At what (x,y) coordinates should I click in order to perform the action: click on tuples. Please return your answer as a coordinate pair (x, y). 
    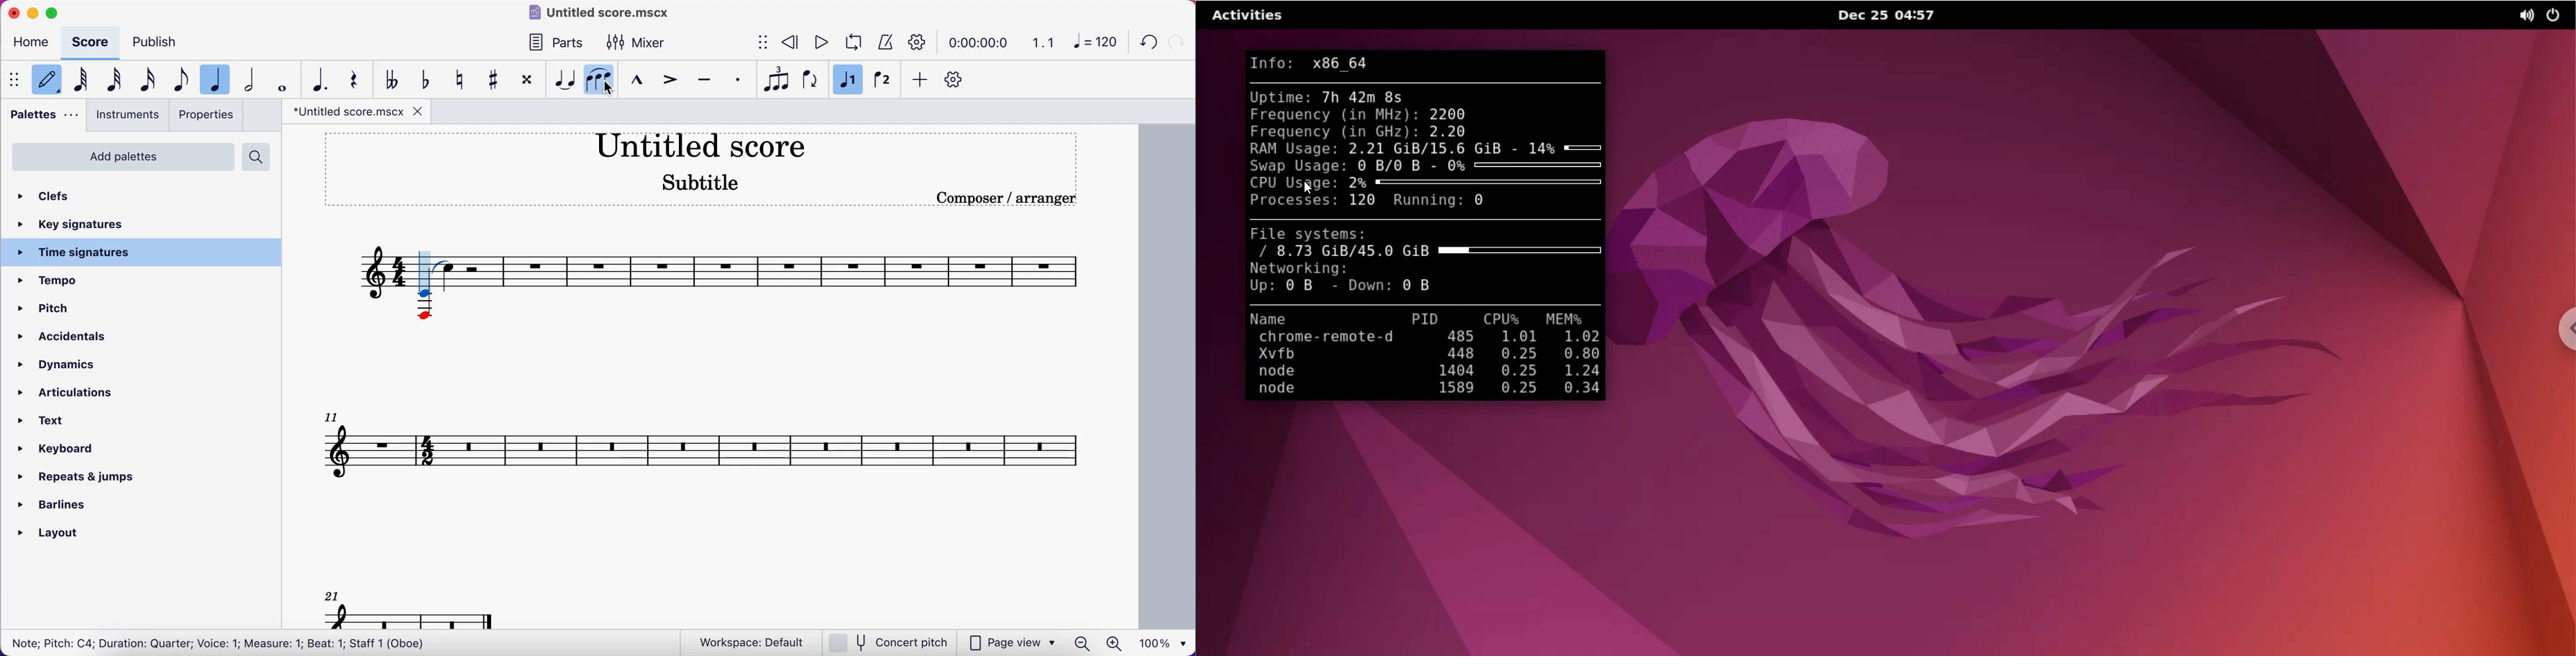
    Looking at the image, I should click on (774, 78).